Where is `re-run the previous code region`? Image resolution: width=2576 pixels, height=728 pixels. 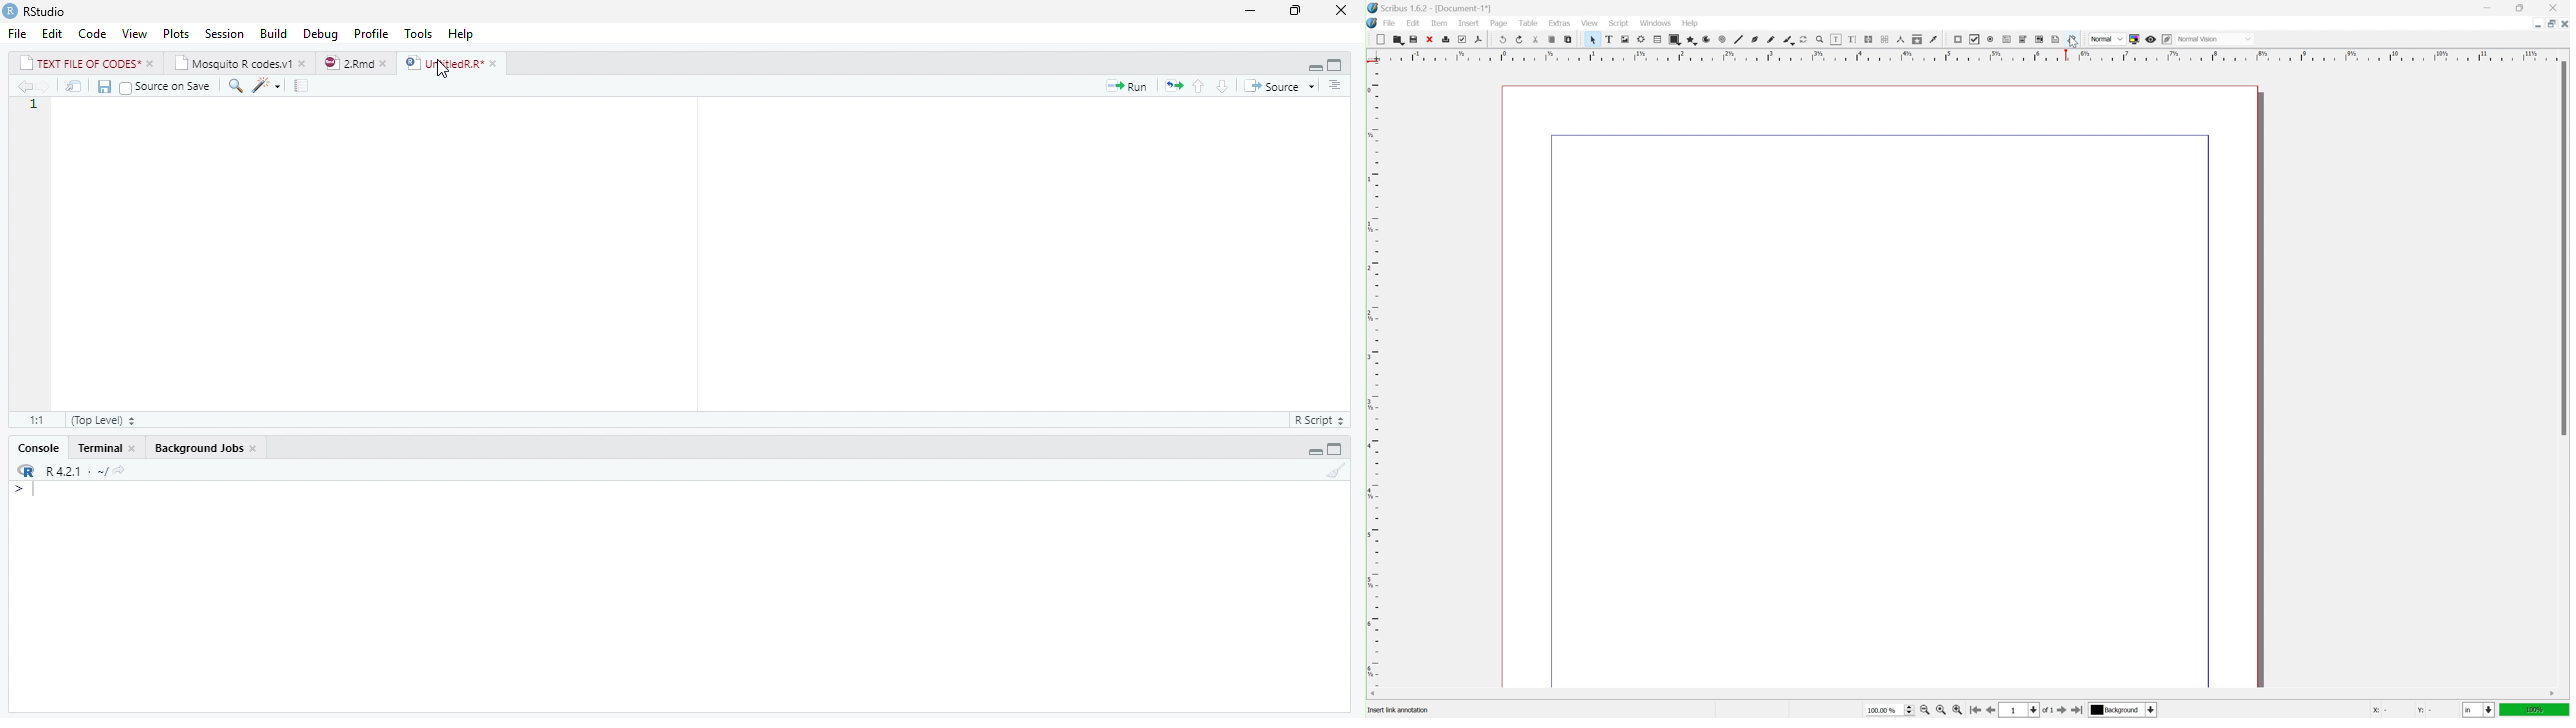 re-run the previous code region is located at coordinates (1171, 87).